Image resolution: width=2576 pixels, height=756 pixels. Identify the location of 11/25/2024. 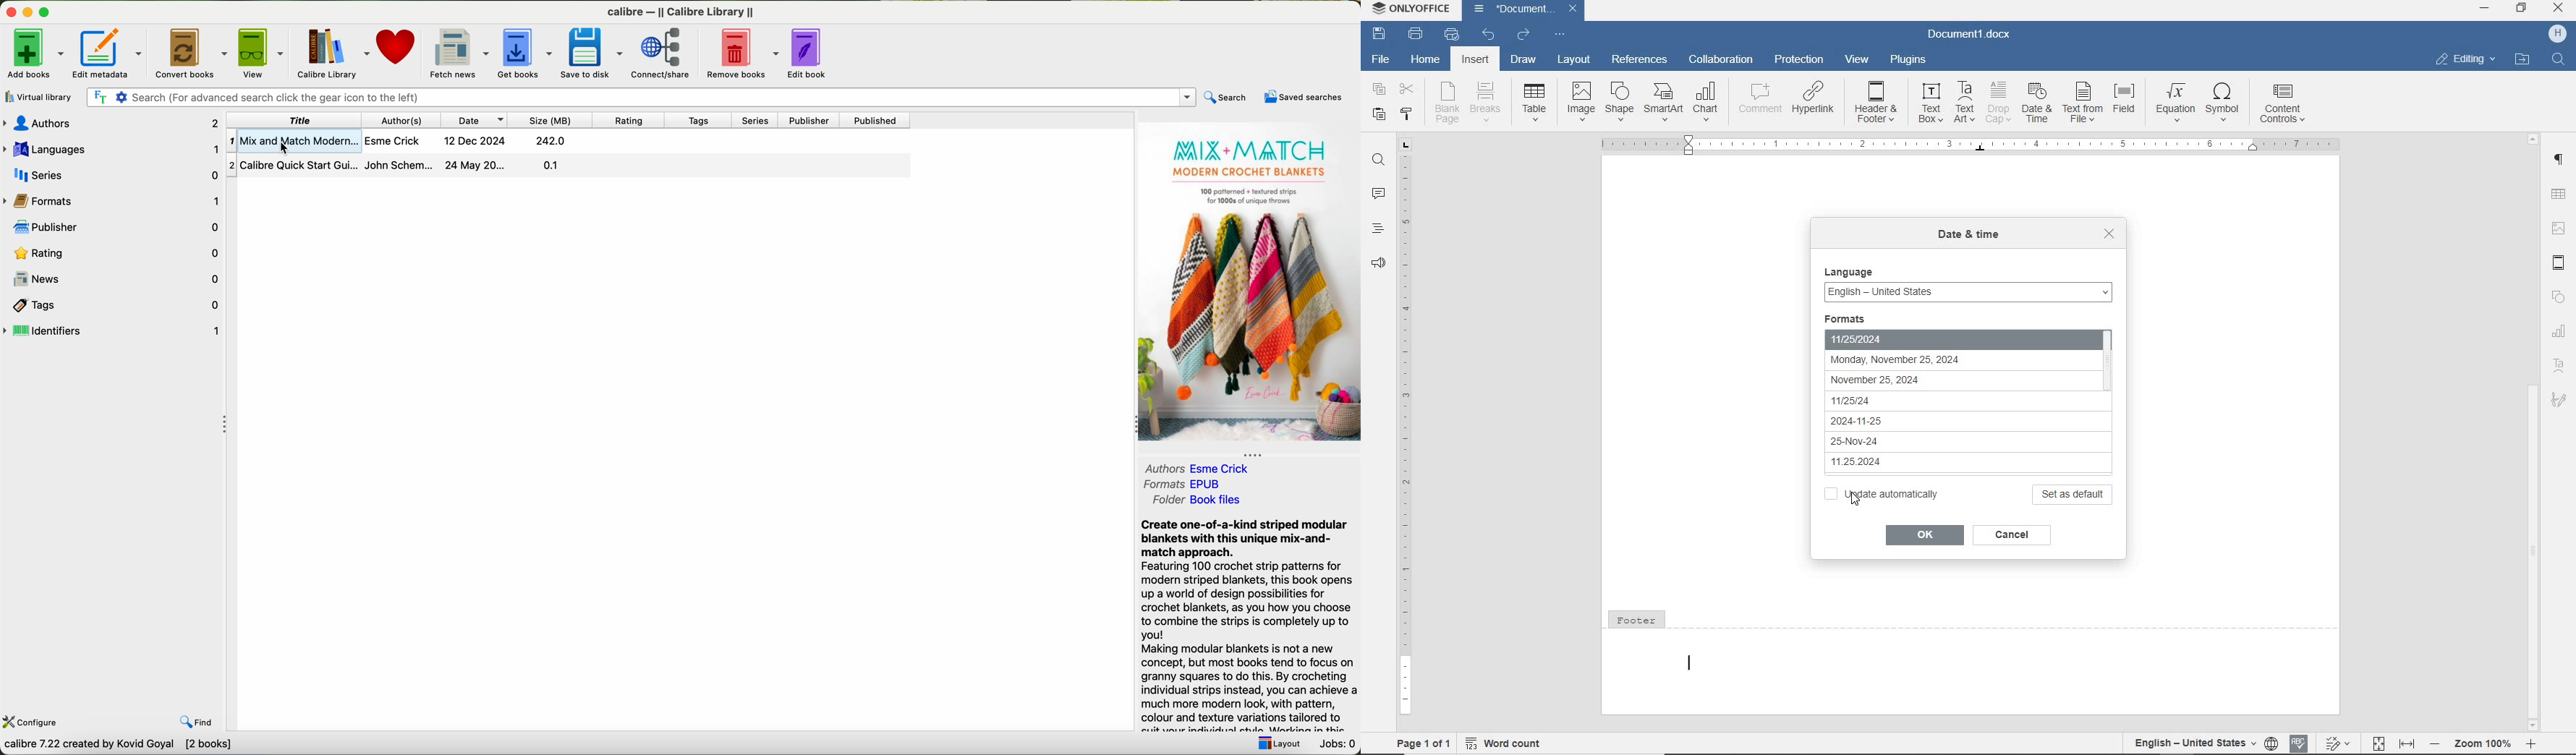
(1952, 337).